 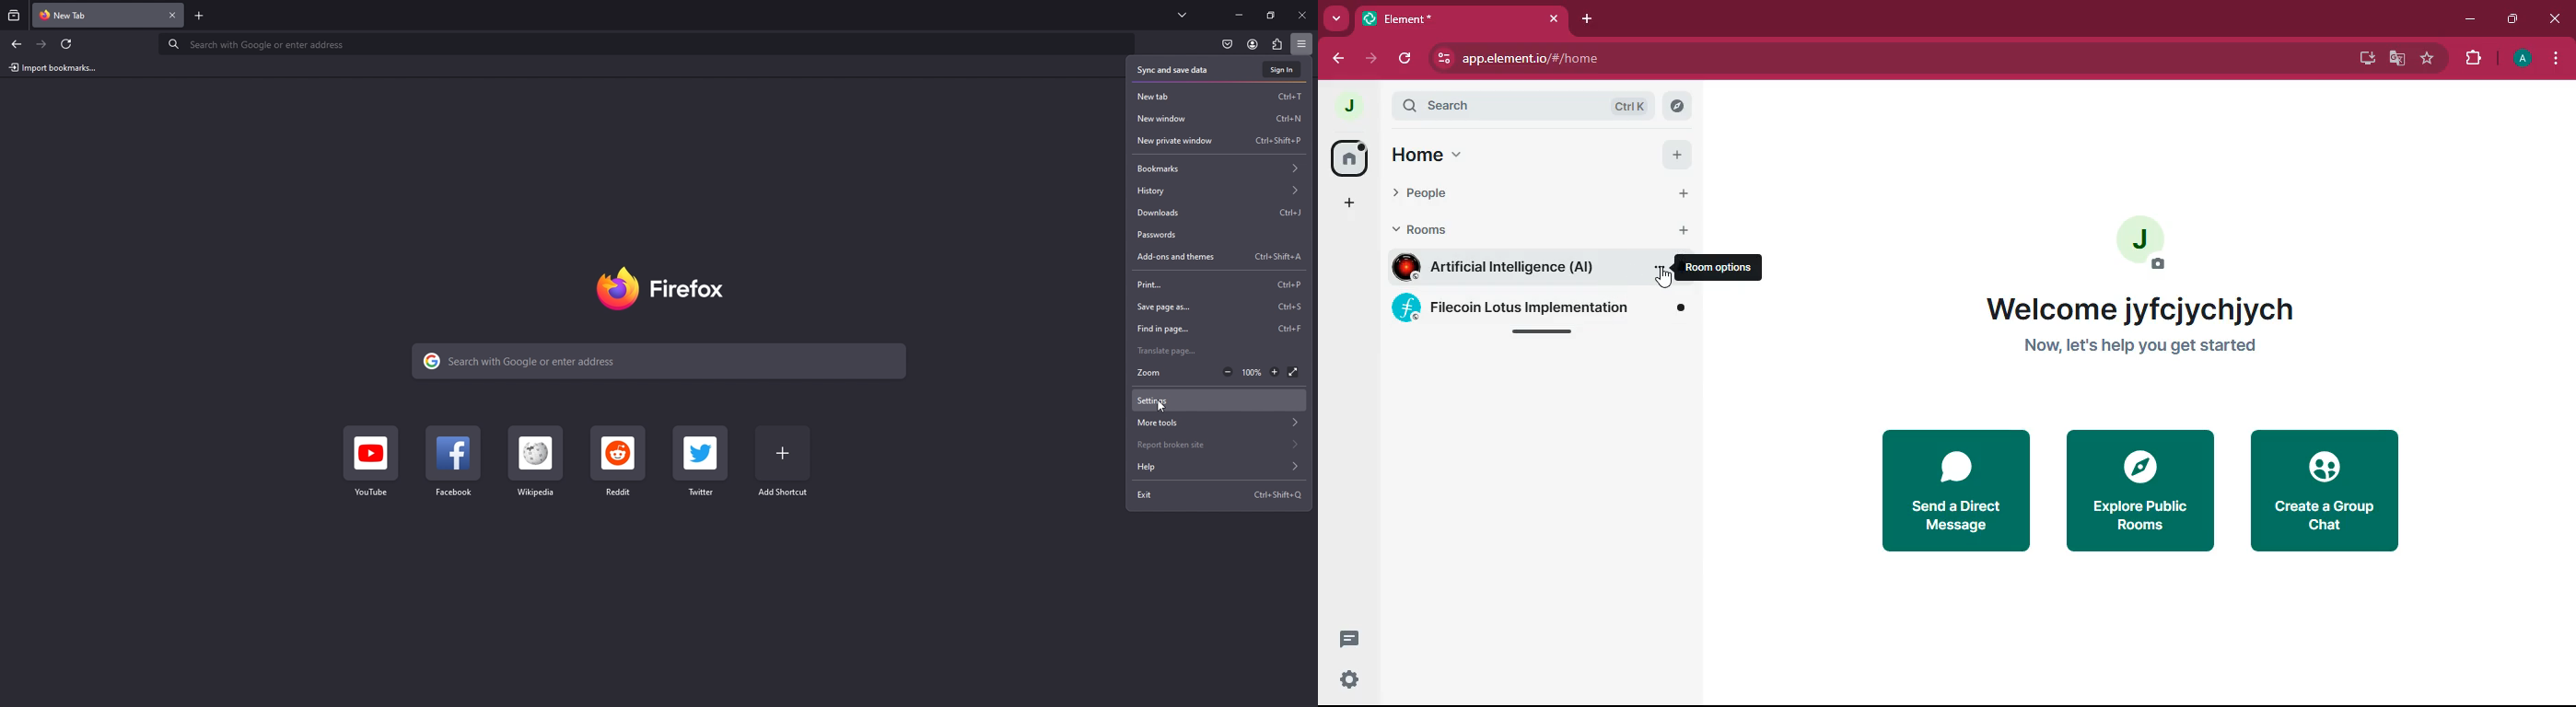 What do you see at coordinates (1279, 44) in the screenshot?
I see `extension` at bounding box center [1279, 44].